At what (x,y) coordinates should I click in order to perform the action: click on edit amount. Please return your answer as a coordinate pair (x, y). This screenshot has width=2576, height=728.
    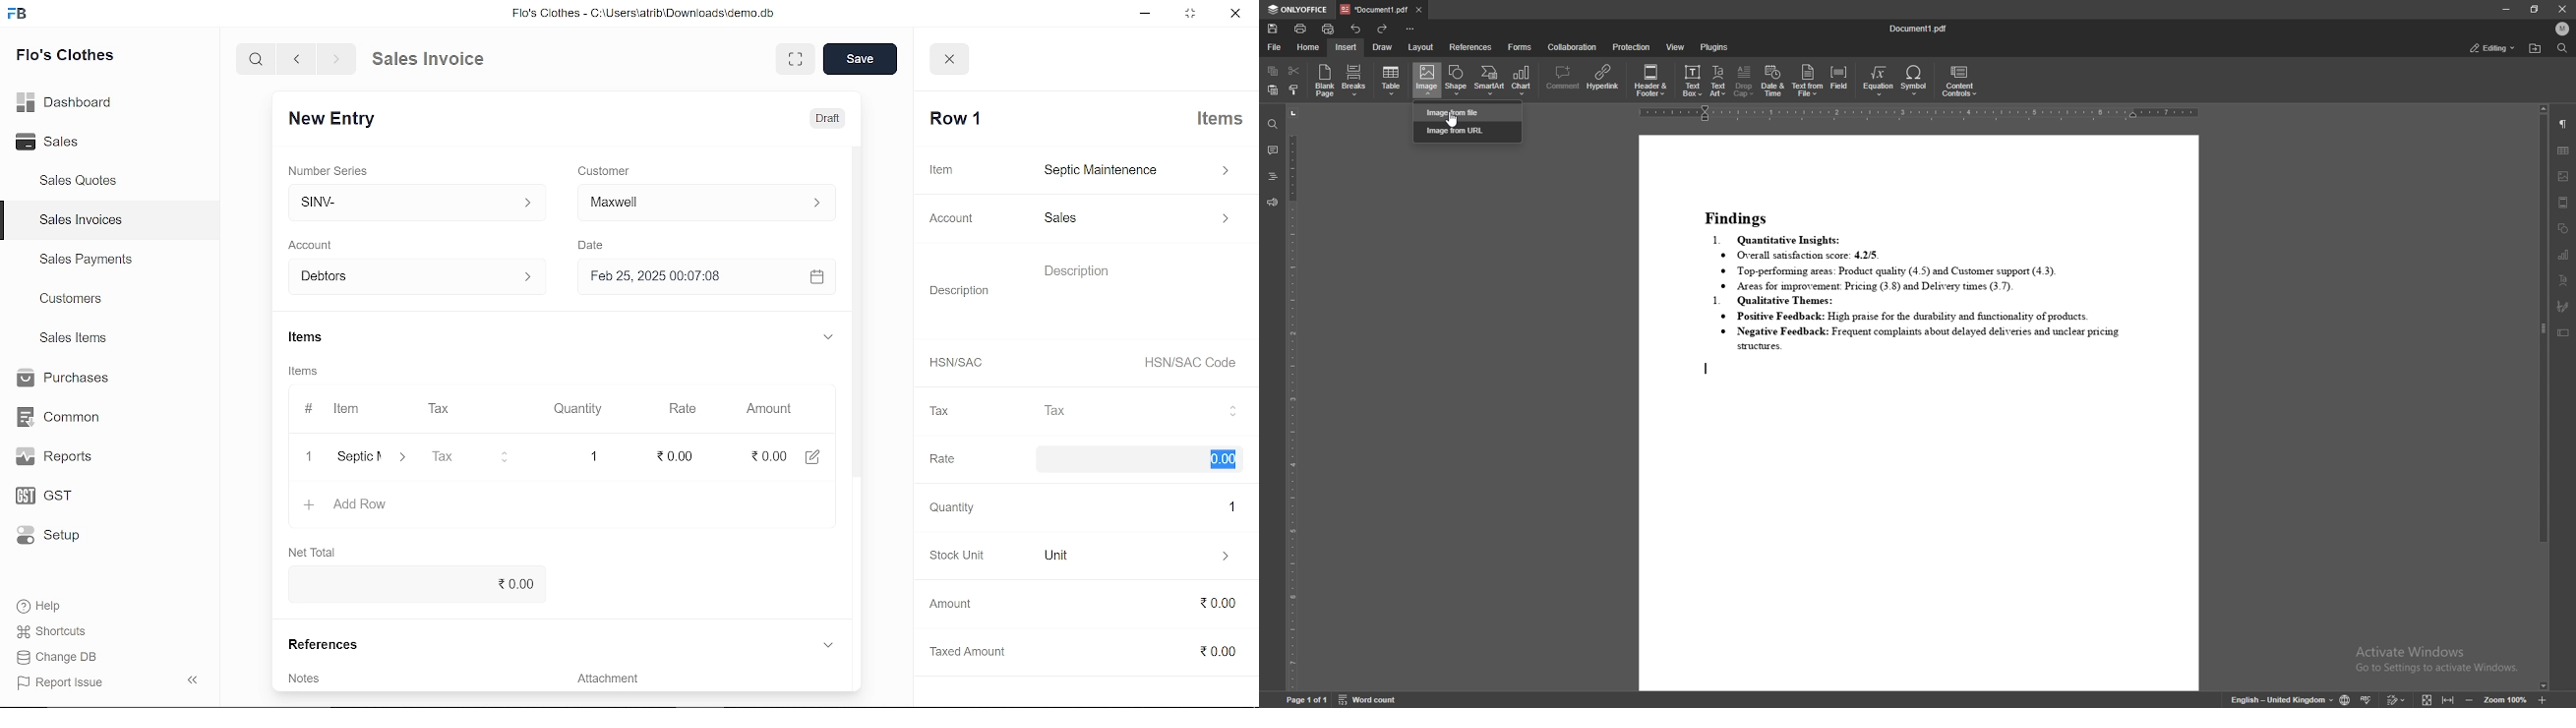
    Looking at the image, I should click on (812, 457).